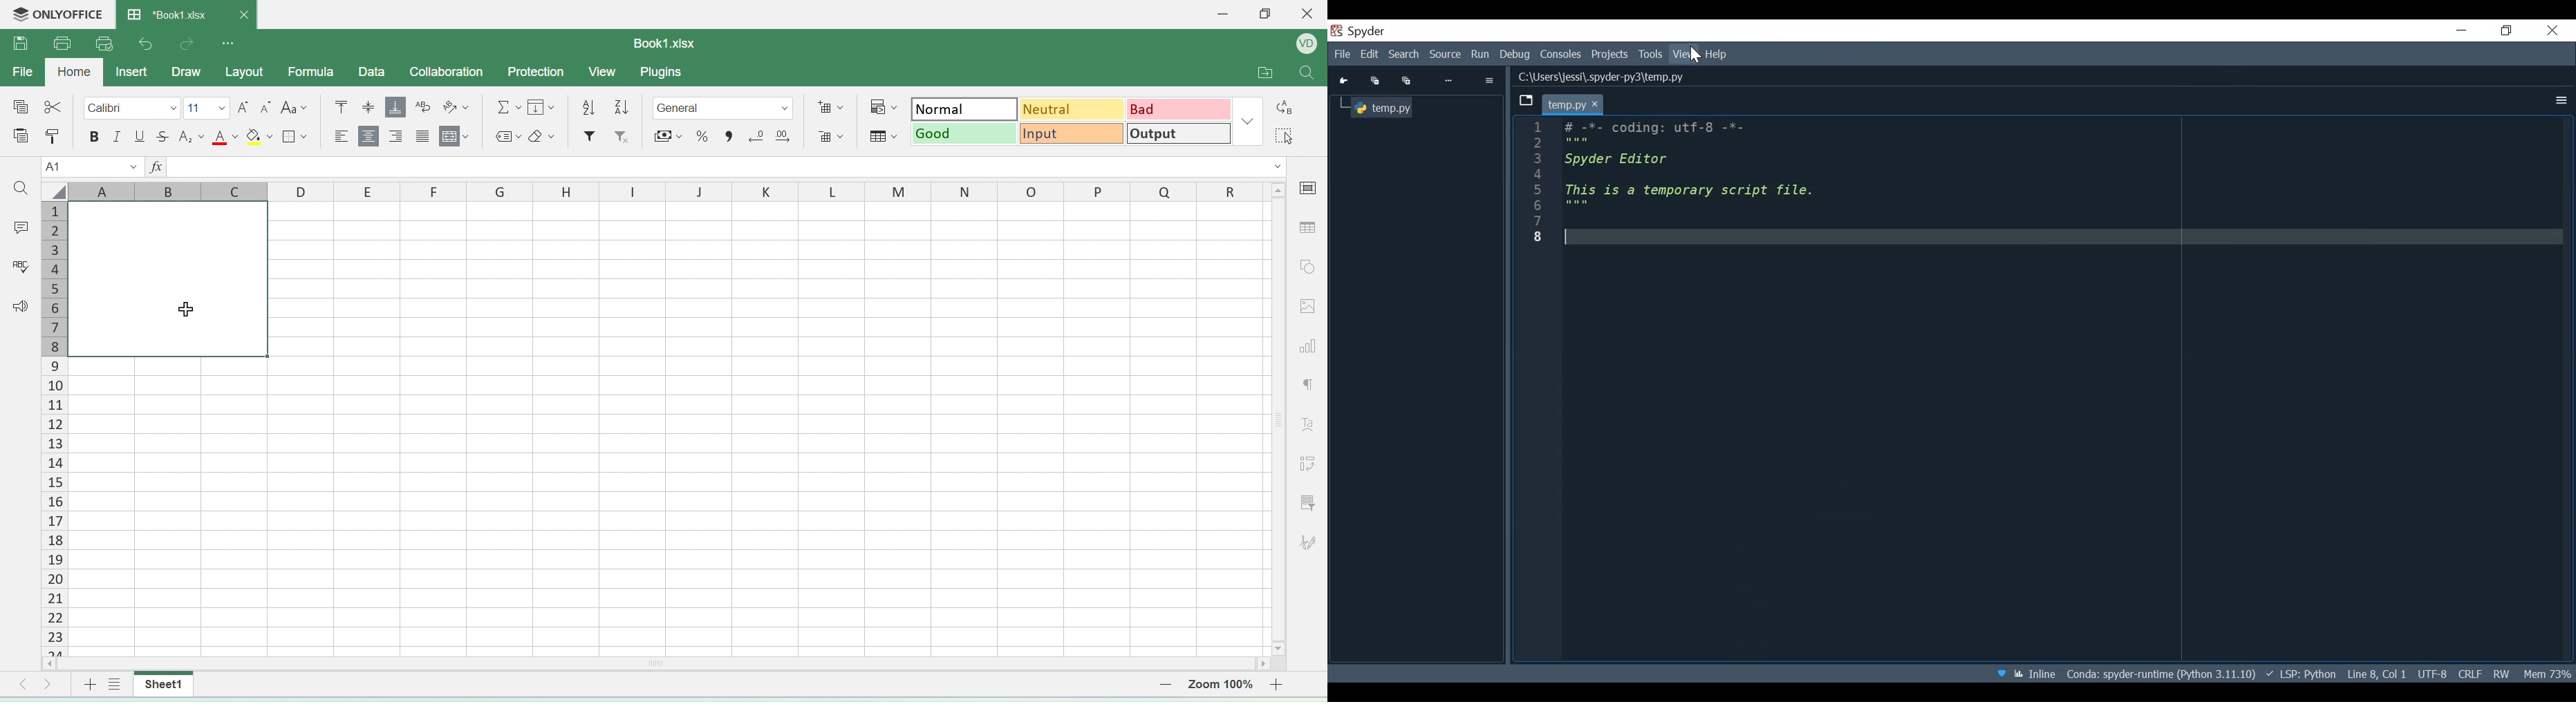 Image resolution: width=2576 pixels, height=728 pixels. Describe the element at coordinates (658, 665) in the screenshot. I see `horizontal scroll bar` at that location.